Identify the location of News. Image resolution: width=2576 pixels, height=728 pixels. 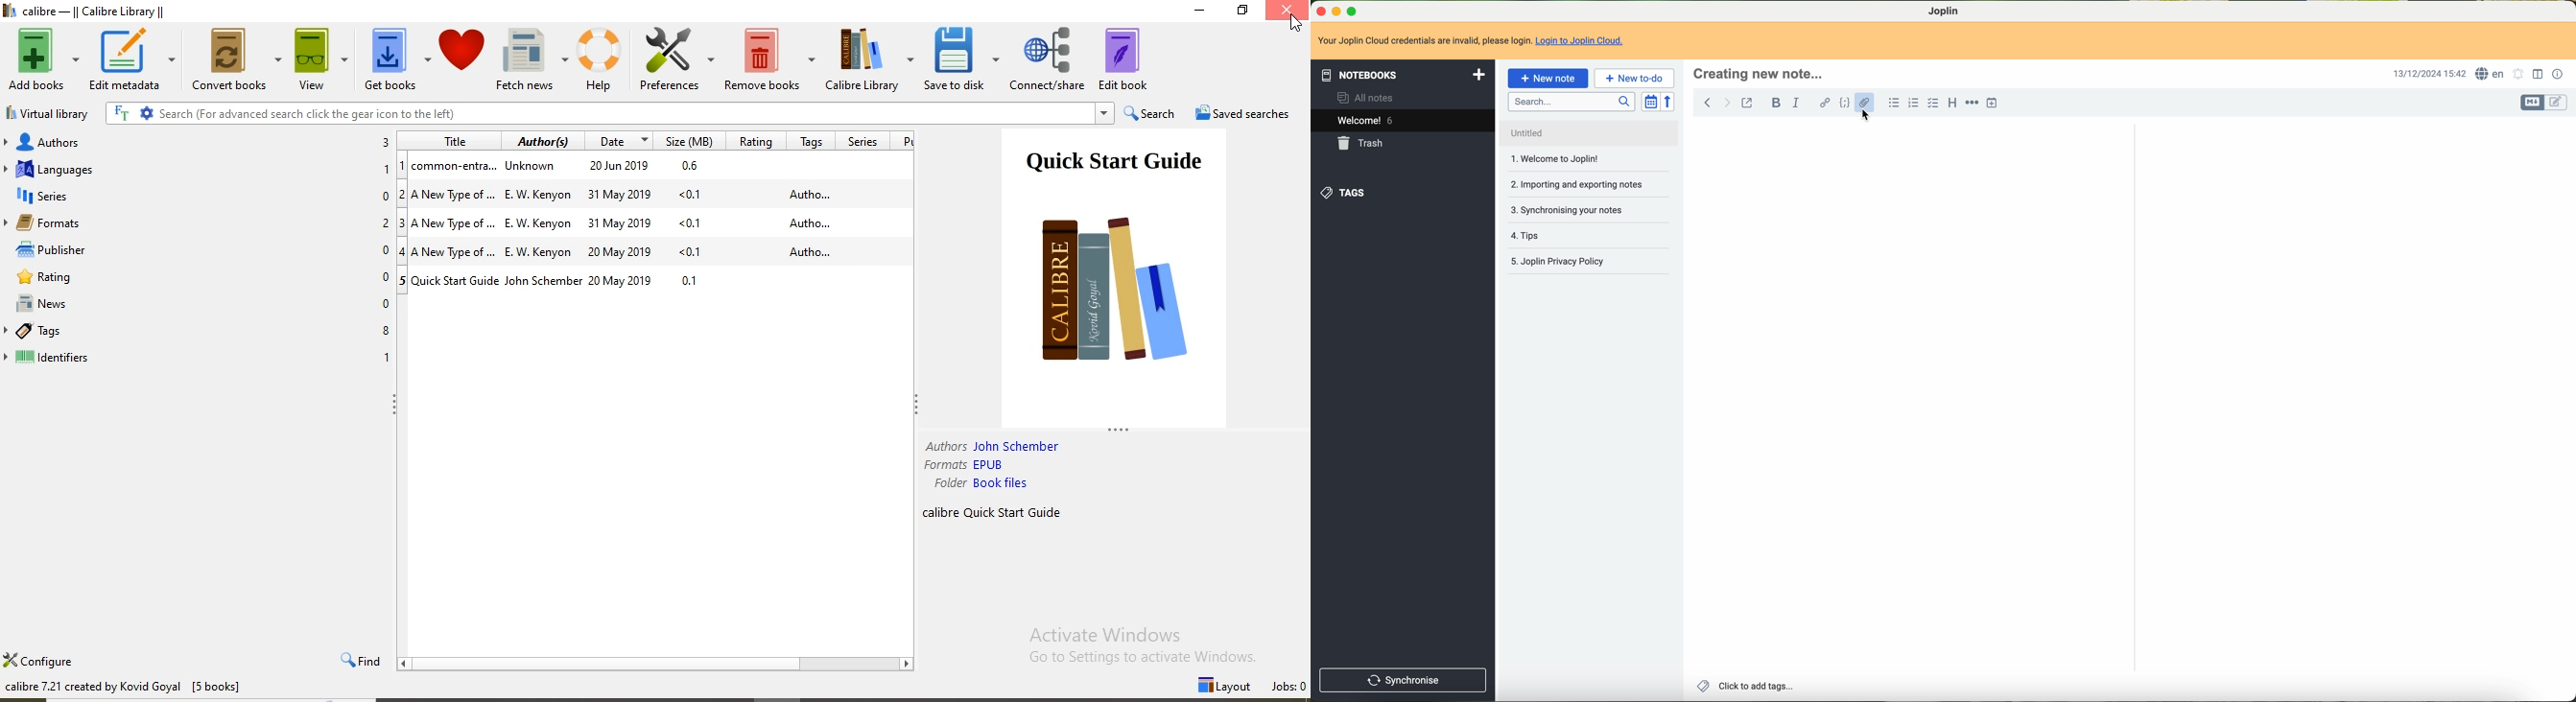
(199, 305).